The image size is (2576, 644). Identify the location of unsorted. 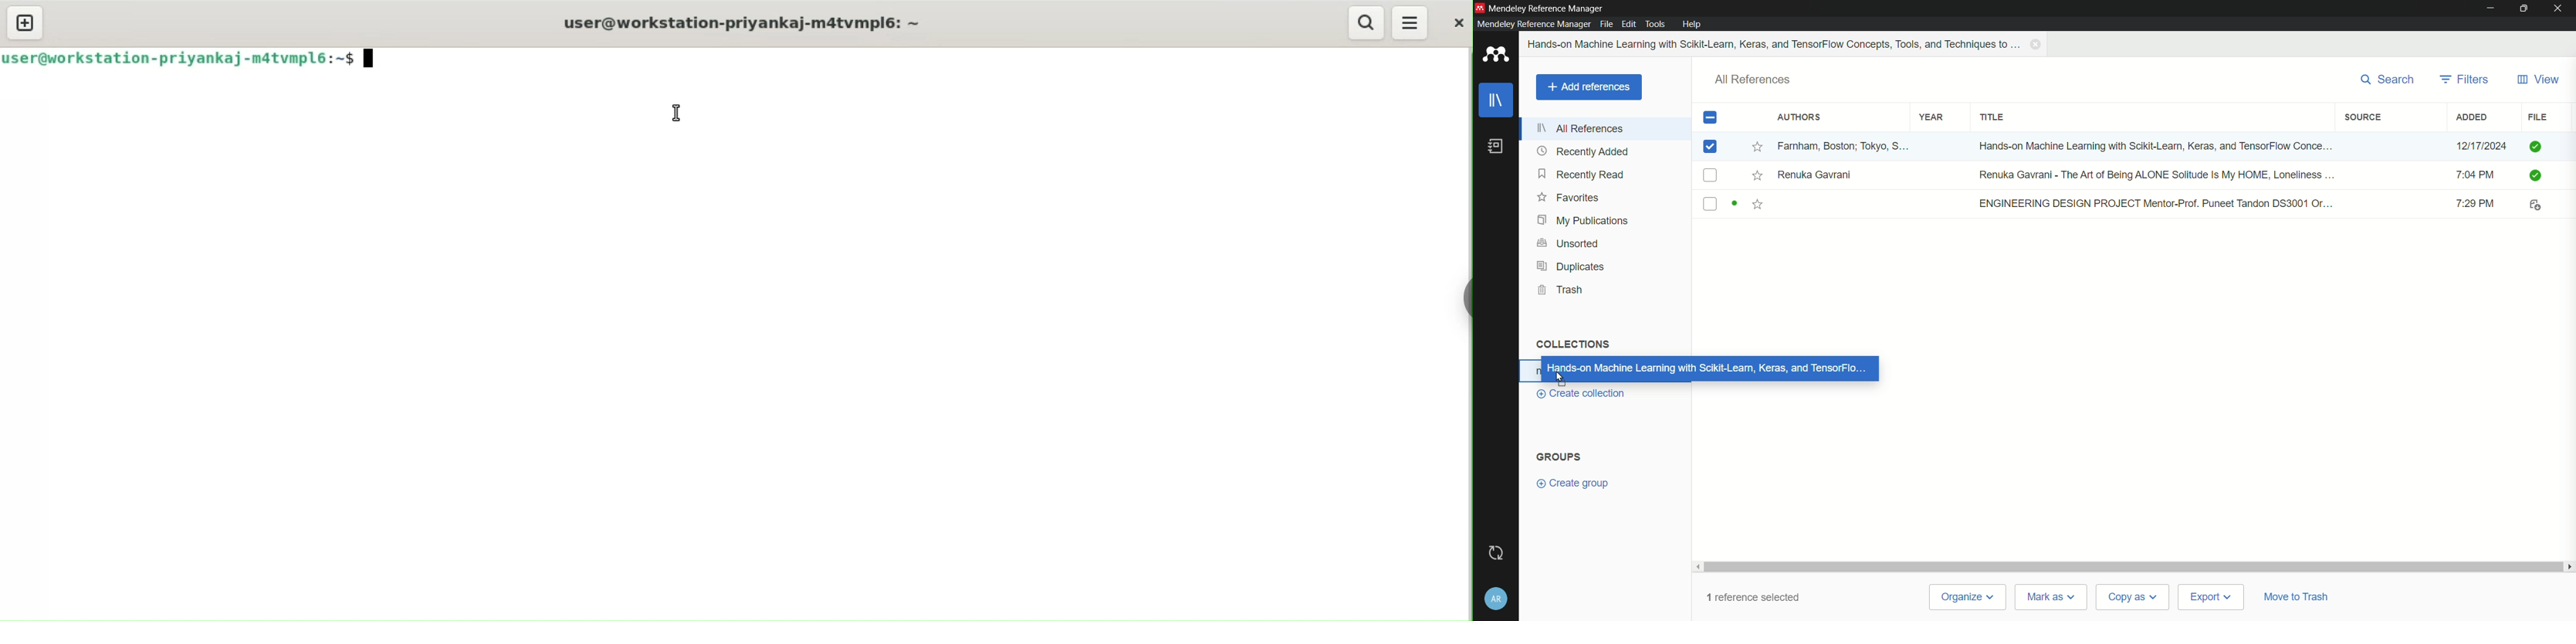
(1570, 242).